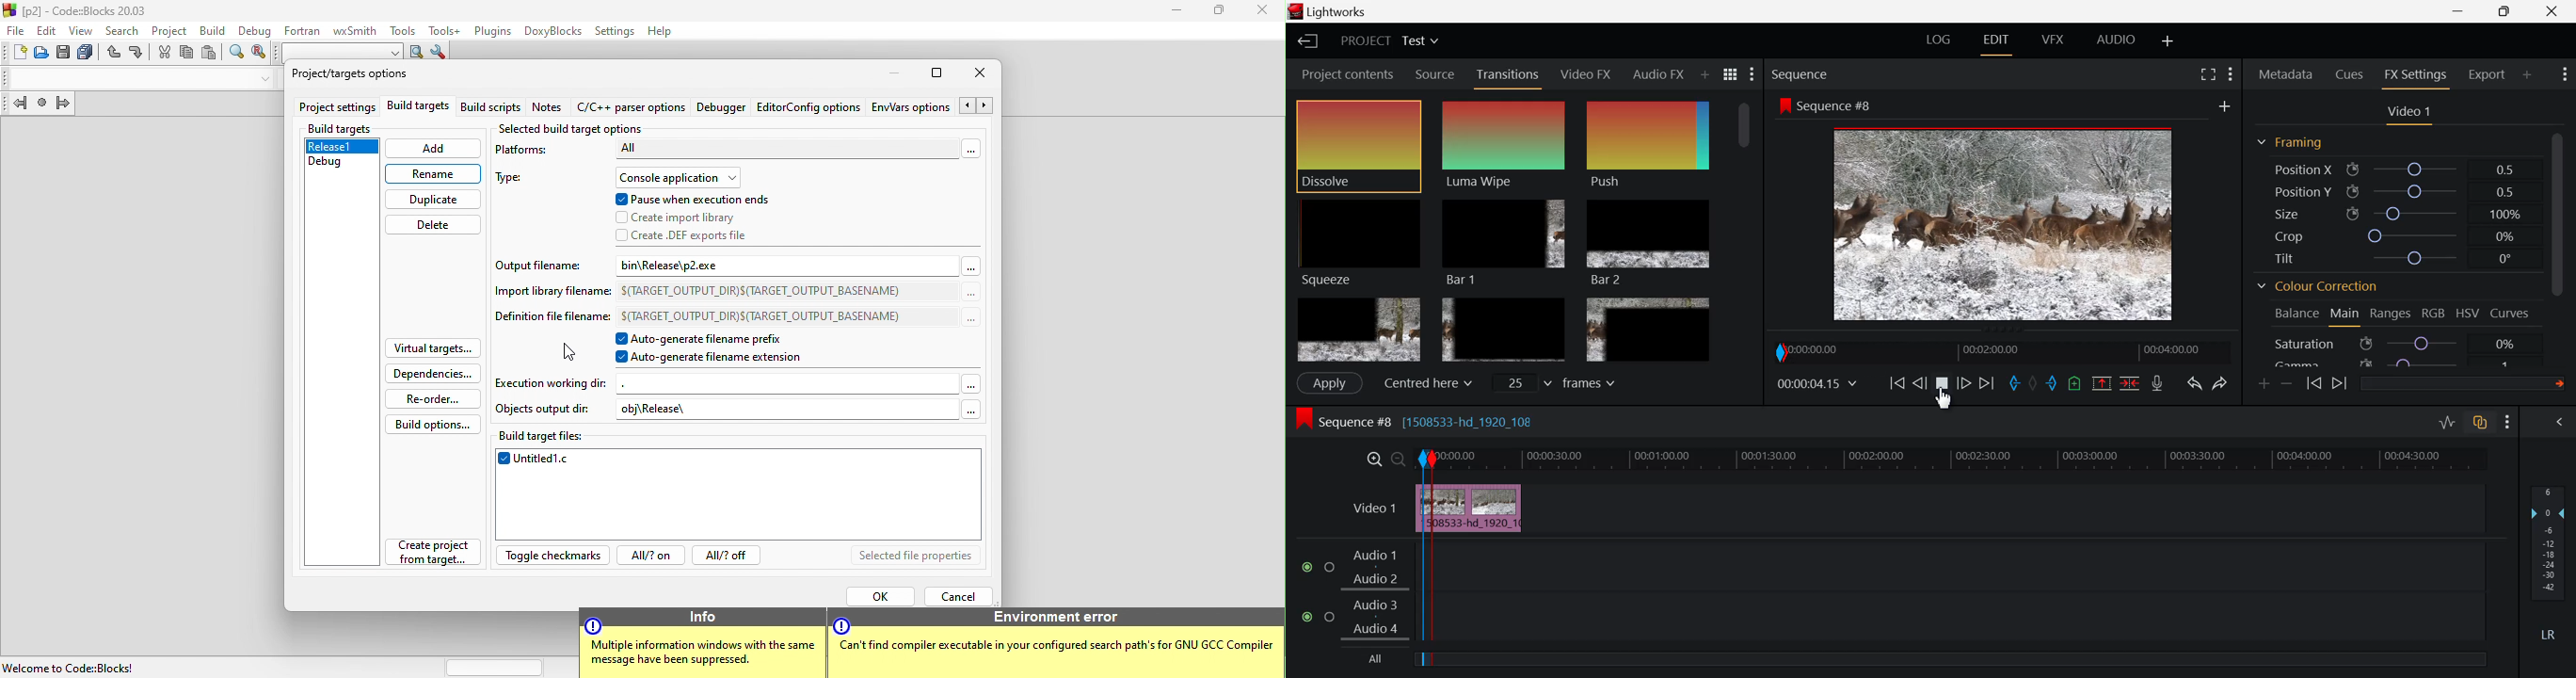  I want to click on LOG, so click(1939, 42).